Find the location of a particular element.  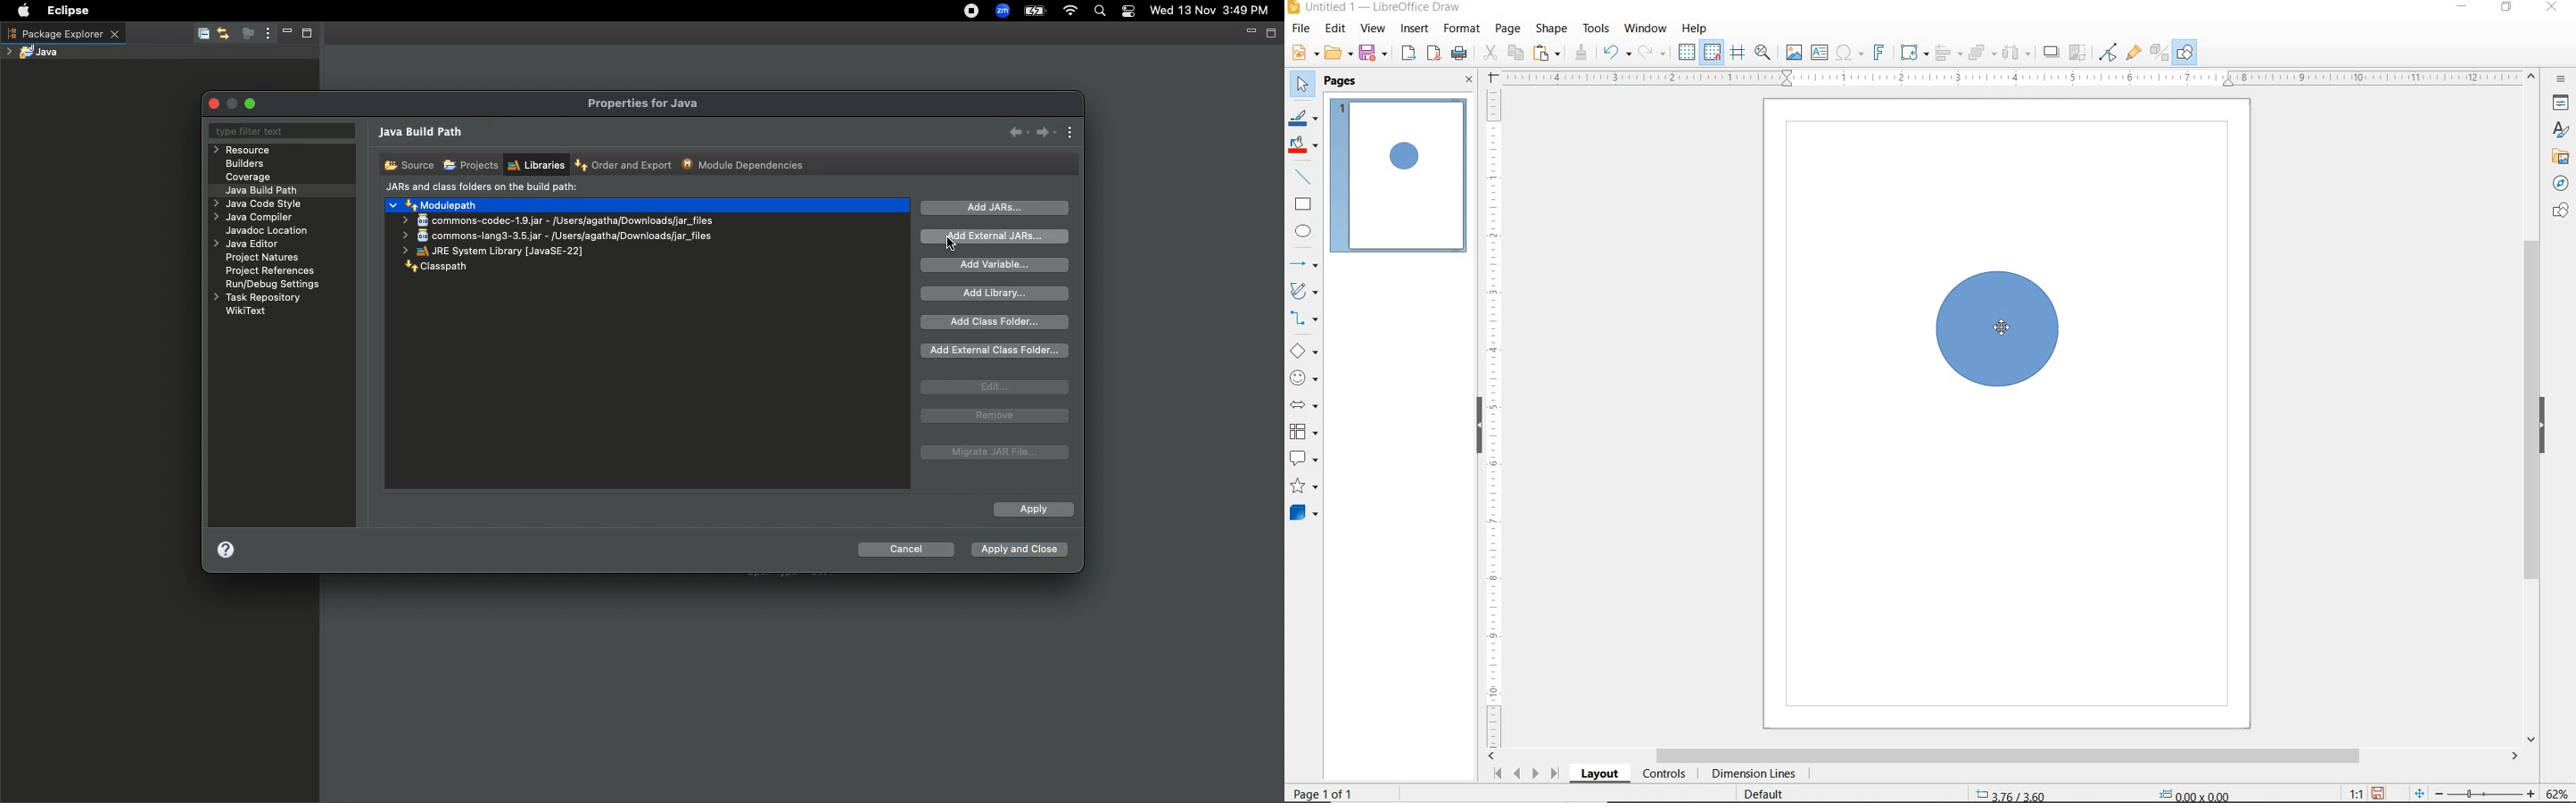

commons-codec-1.9.jar - /users/agatha/Downloads/jar_files commons-lang3-3.5.jar - /Users/agatha/Downloads/jar_files JRE System Library [JavaSE-22] is located at coordinates (555, 236).